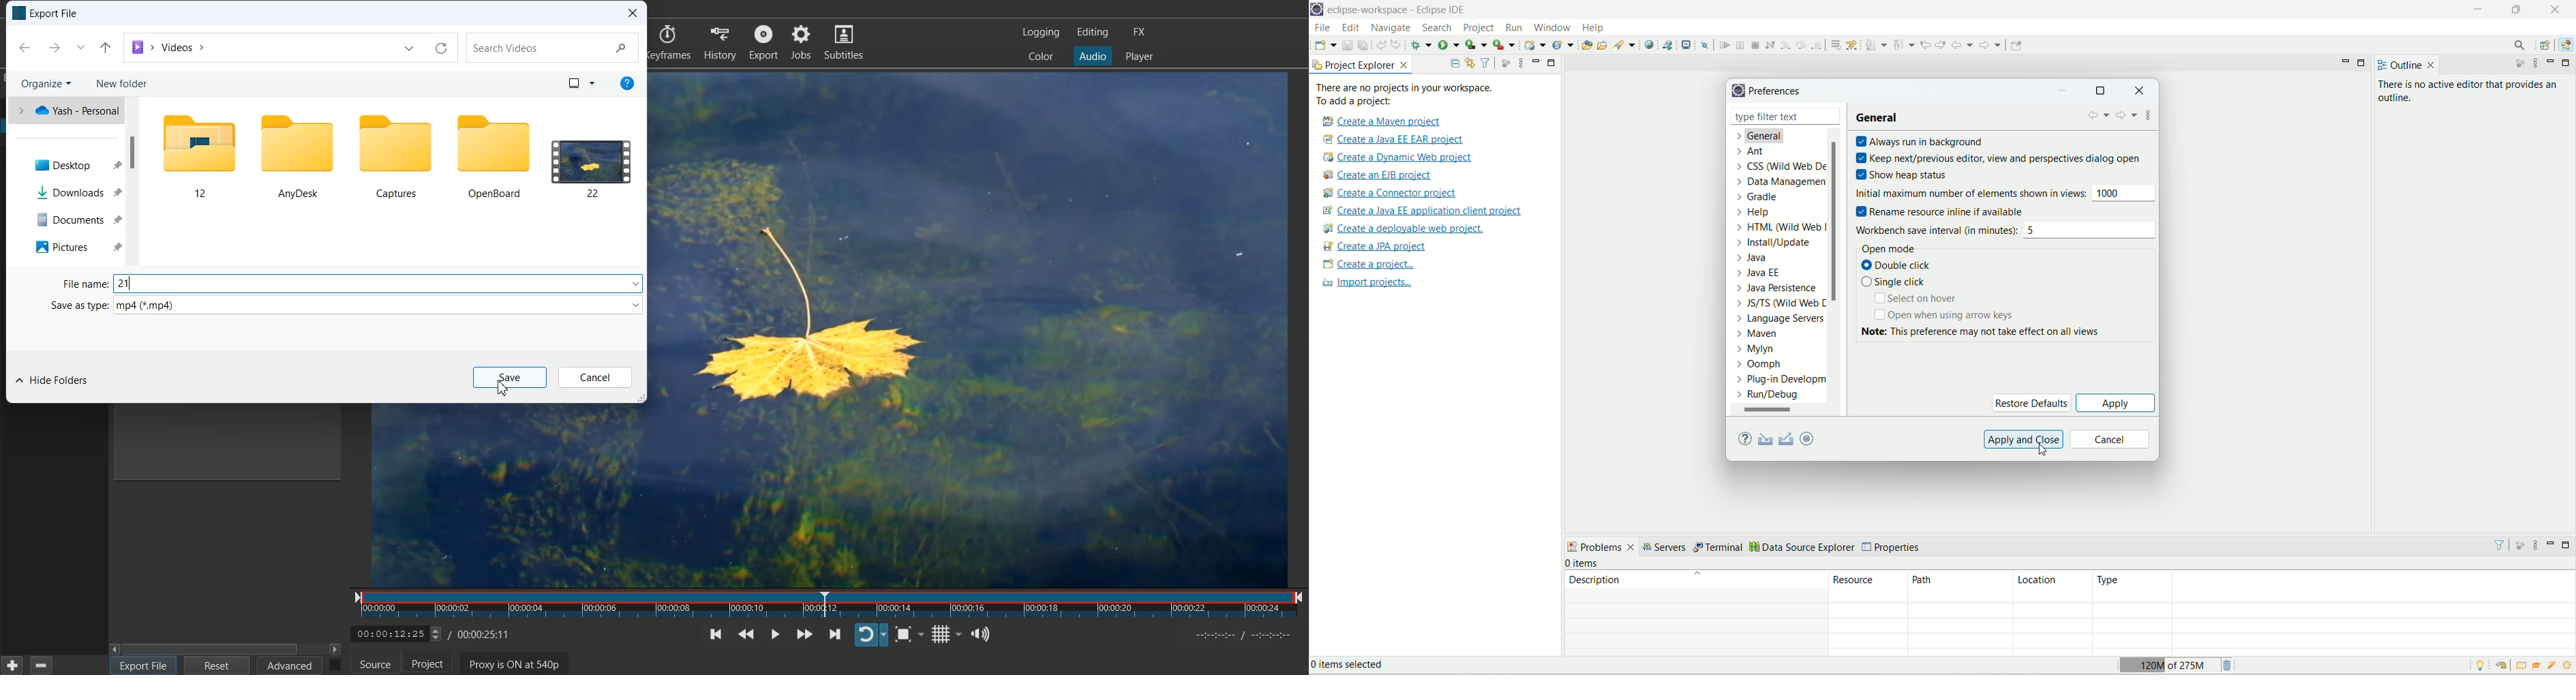  What do you see at coordinates (1963, 45) in the screenshot?
I see `back` at bounding box center [1963, 45].